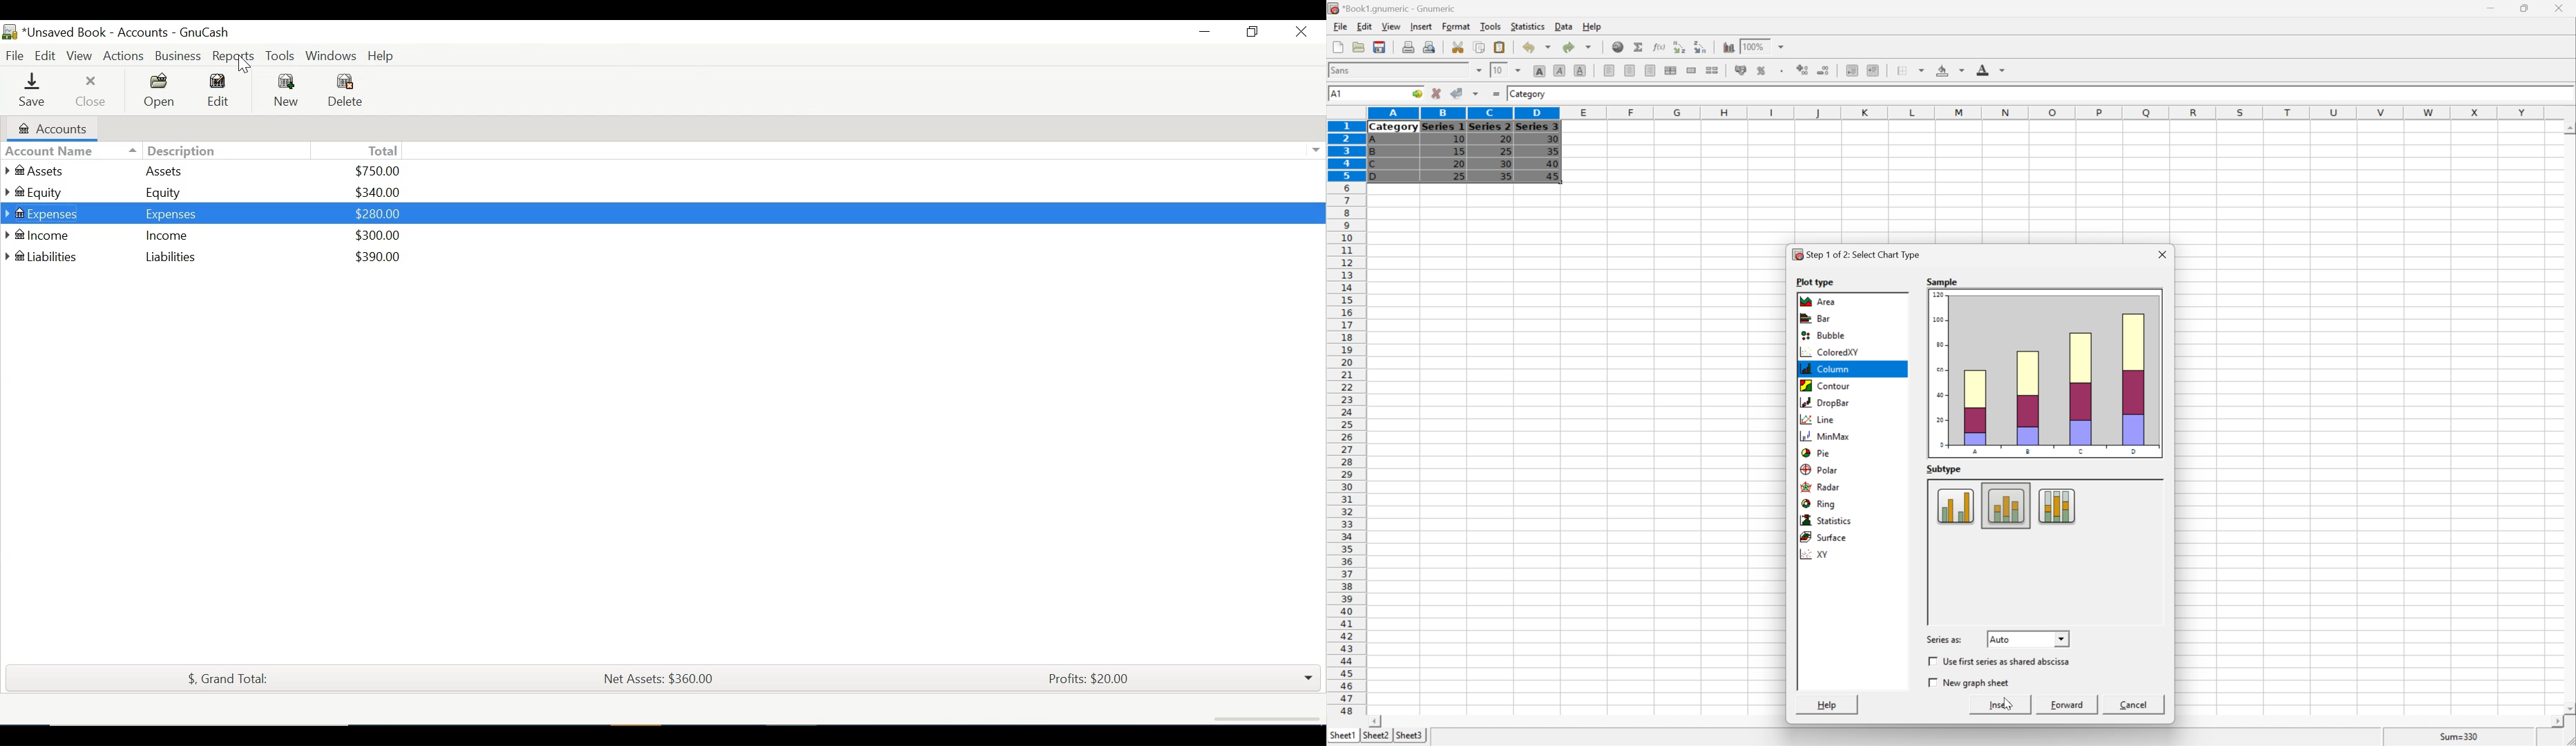  Describe the element at coordinates (1459, 140) in the screenshot. I see `10` at that location.